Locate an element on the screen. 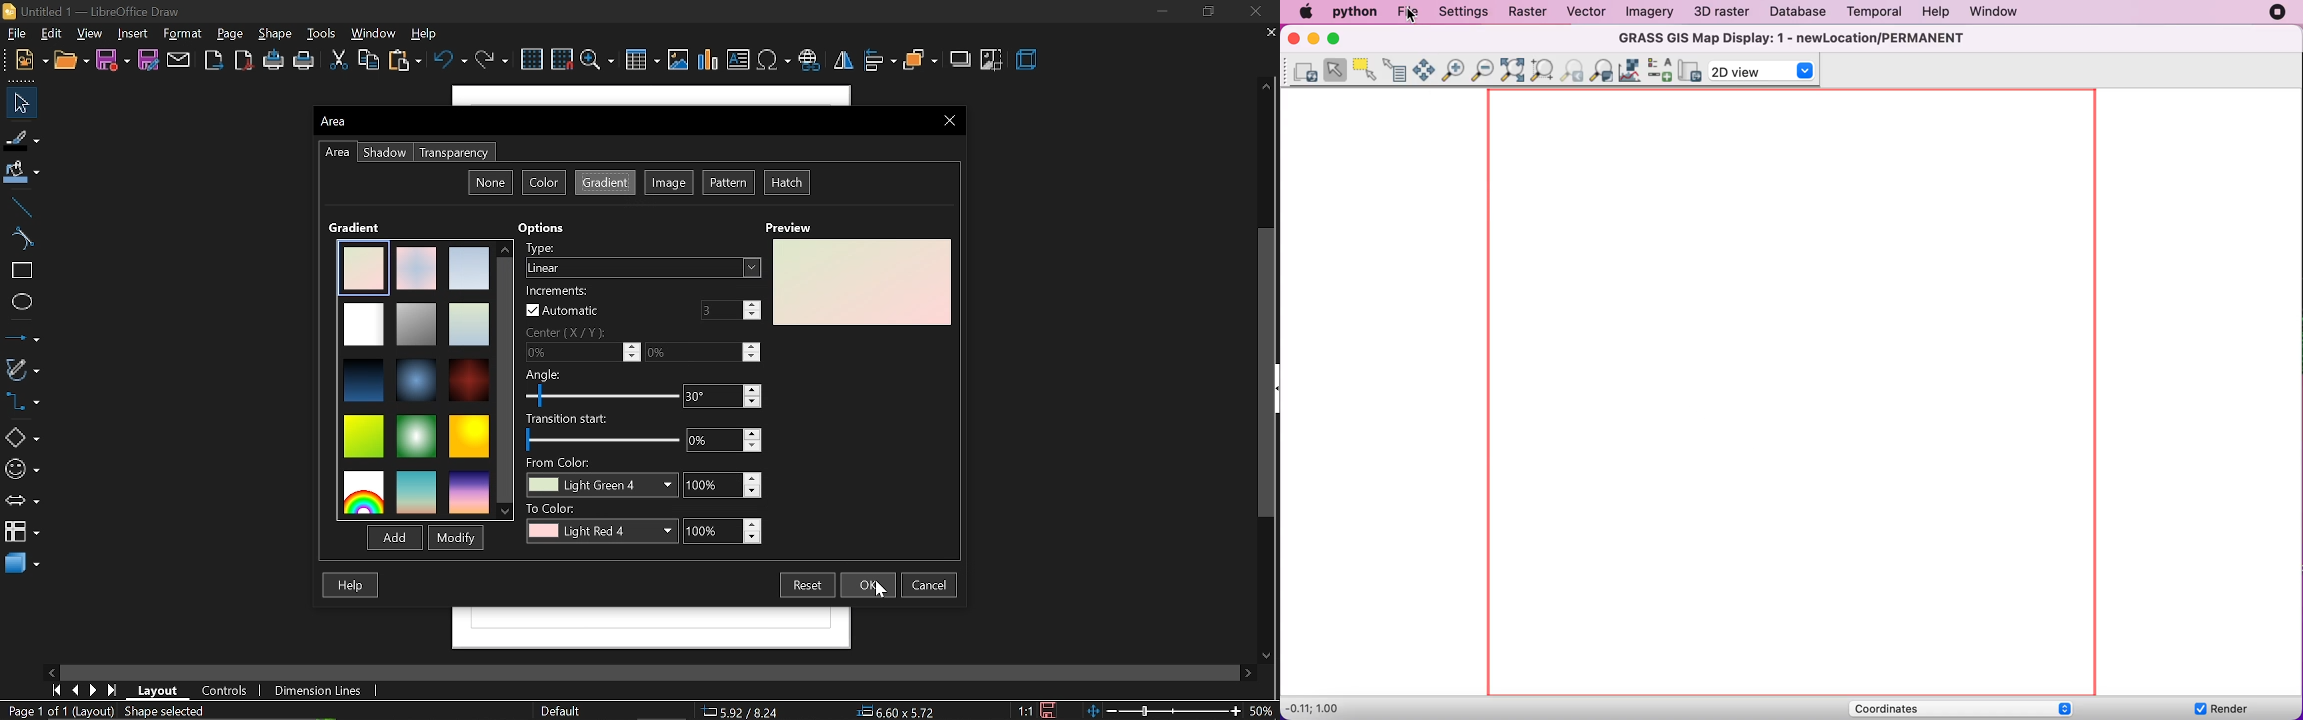  window is located at coordinates (375, 33).